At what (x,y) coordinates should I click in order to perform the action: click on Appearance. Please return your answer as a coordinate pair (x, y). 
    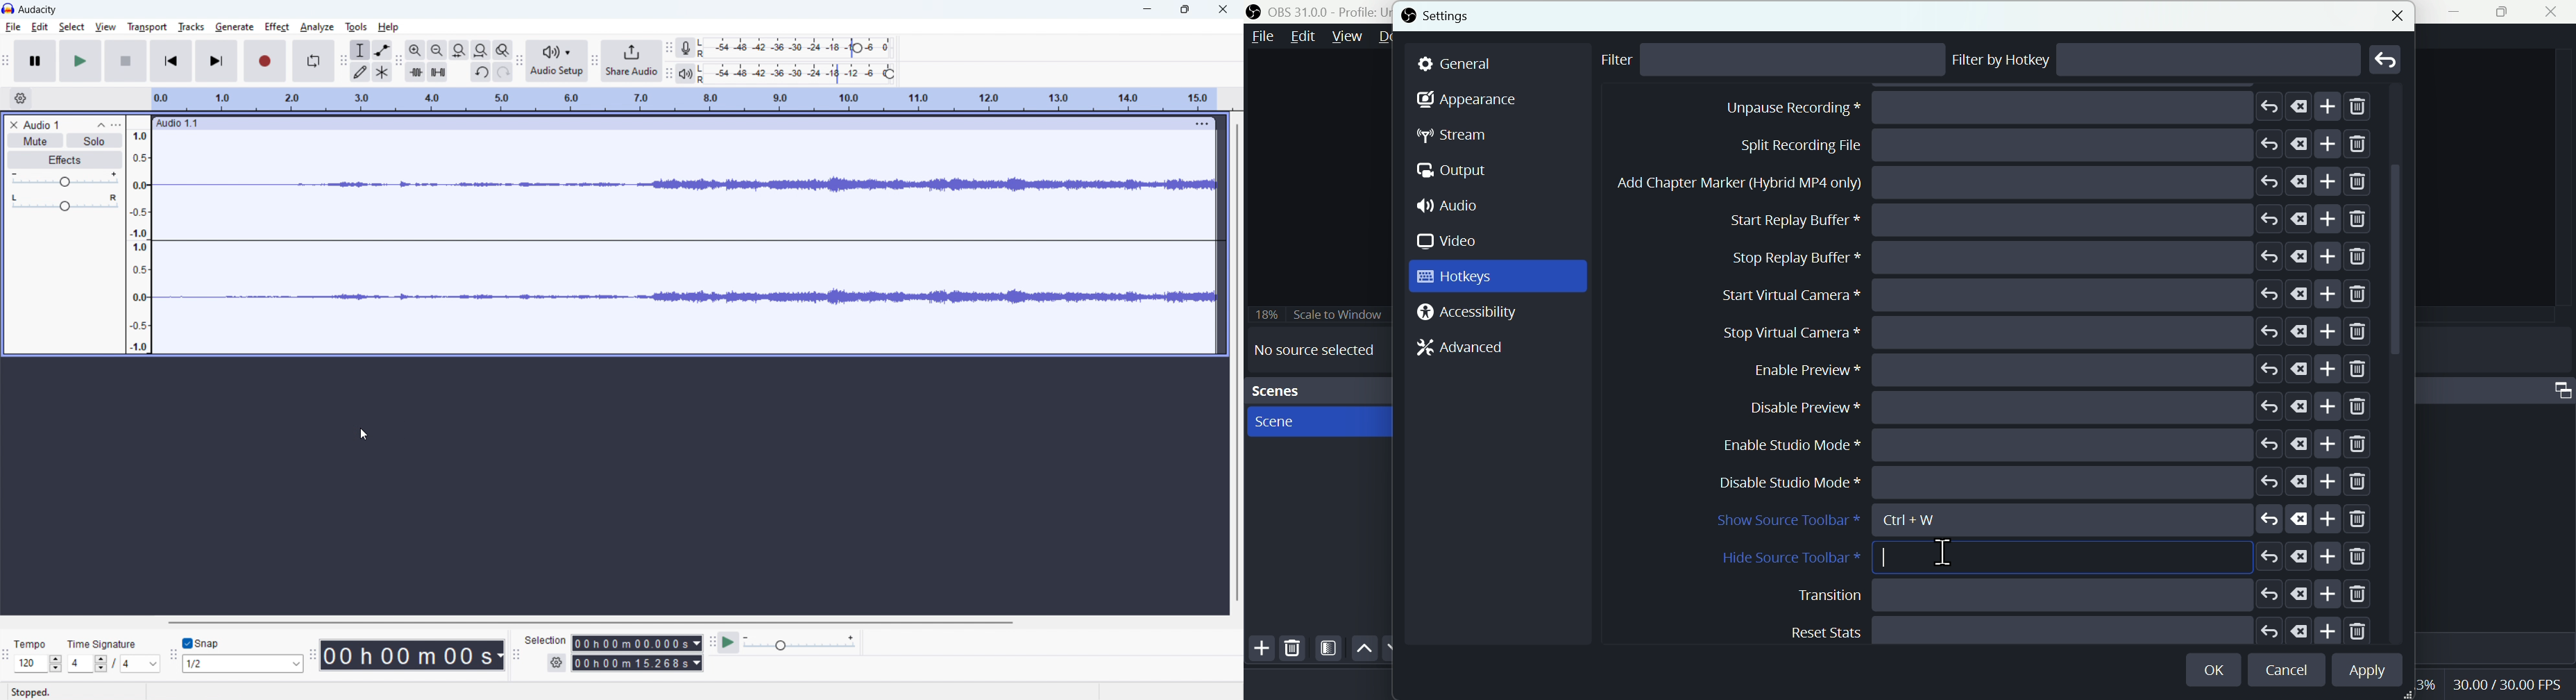
    Looking at the image, I should click on (1466, 103).